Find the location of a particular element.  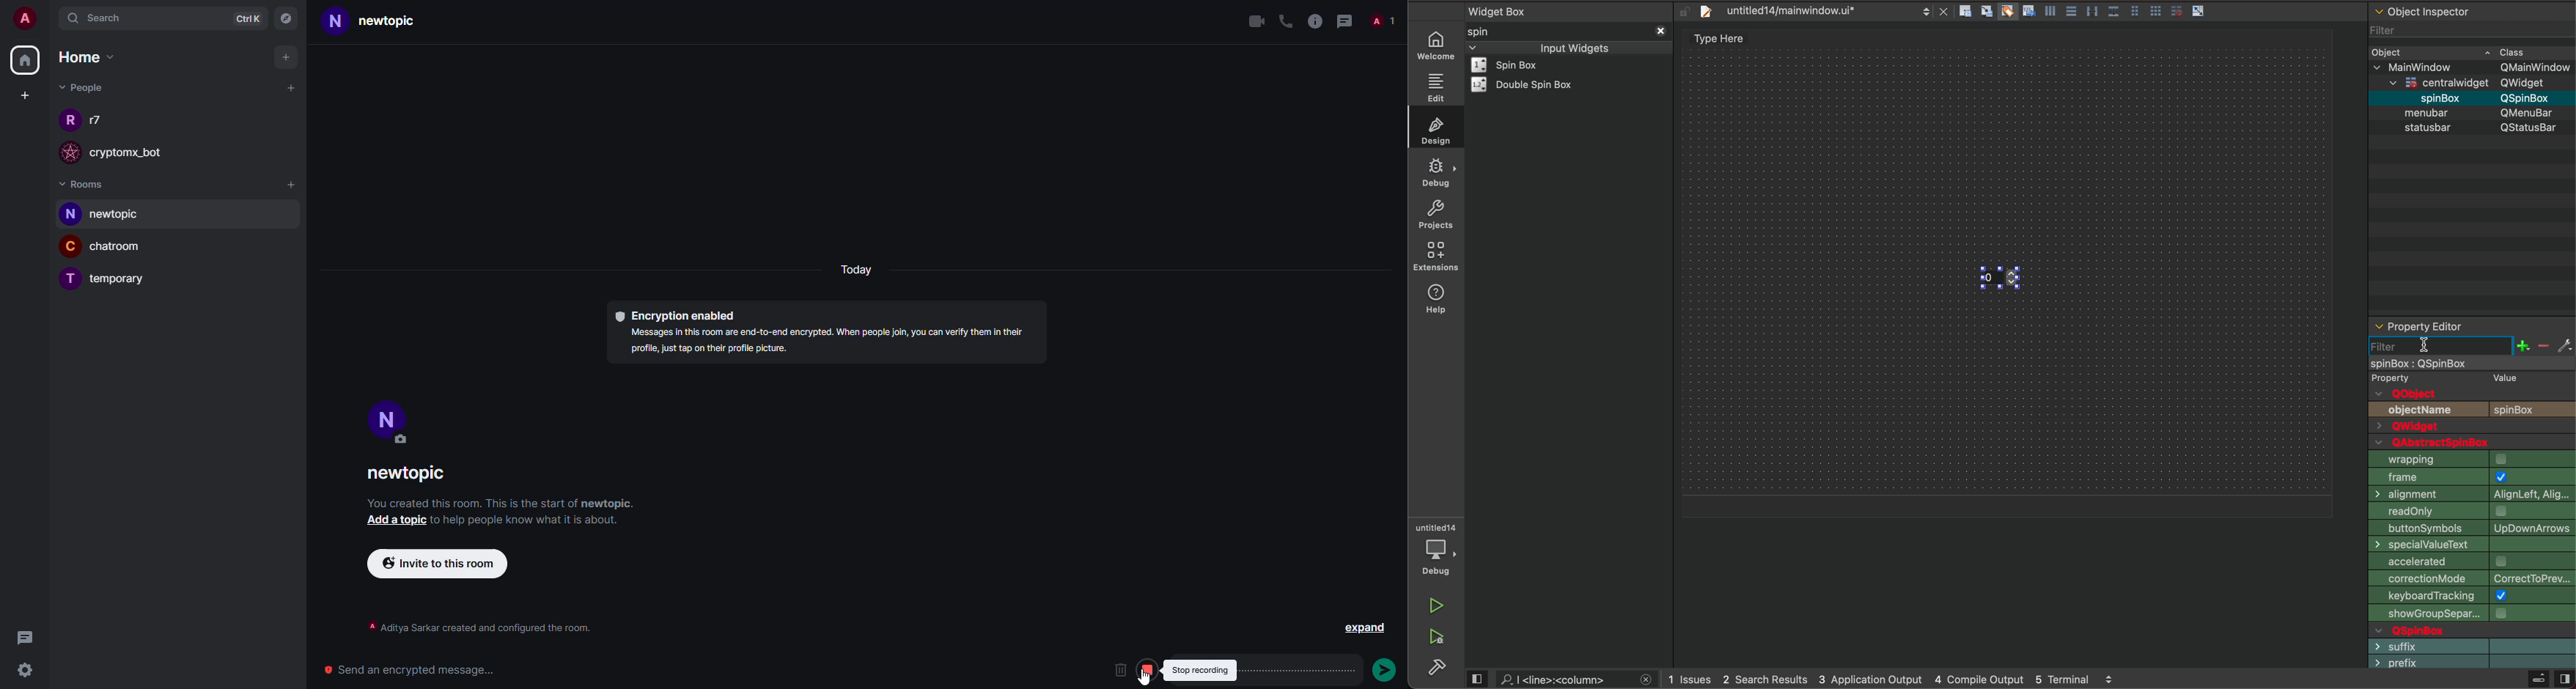

 is located at coordinates (2530, 112).